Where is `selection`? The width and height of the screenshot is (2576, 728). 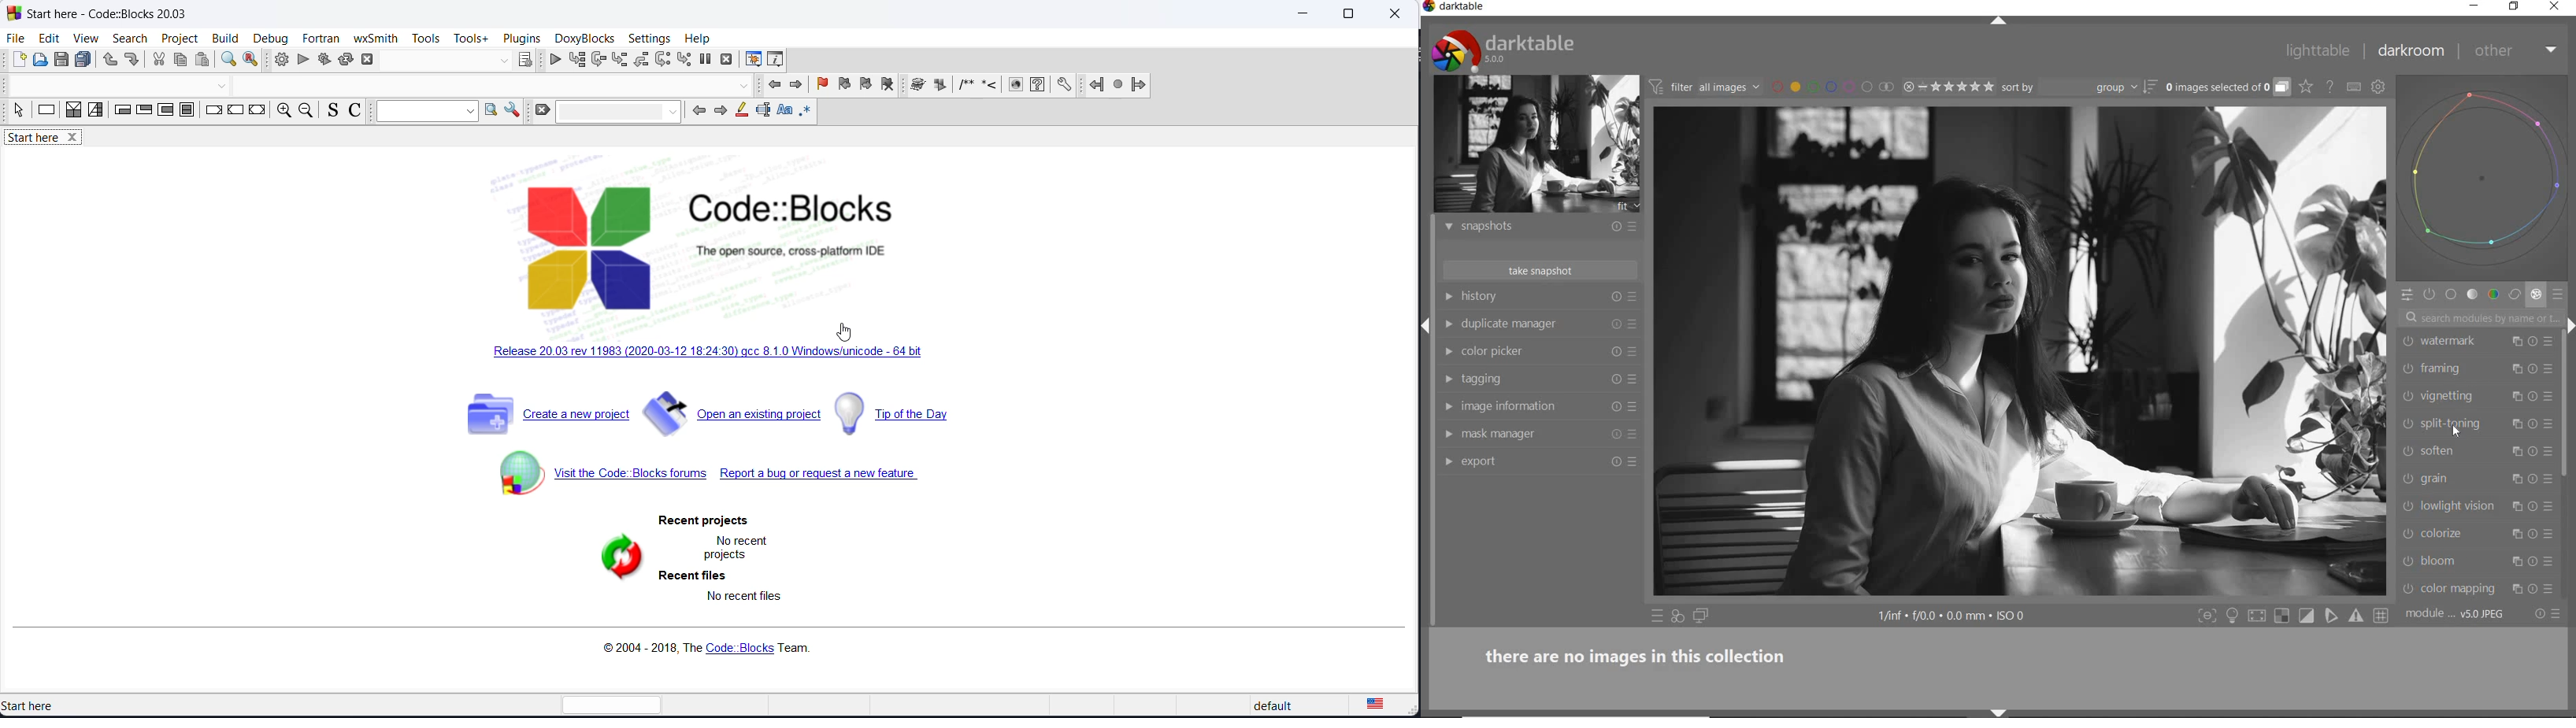
selection is located at coordinates (95, 113).